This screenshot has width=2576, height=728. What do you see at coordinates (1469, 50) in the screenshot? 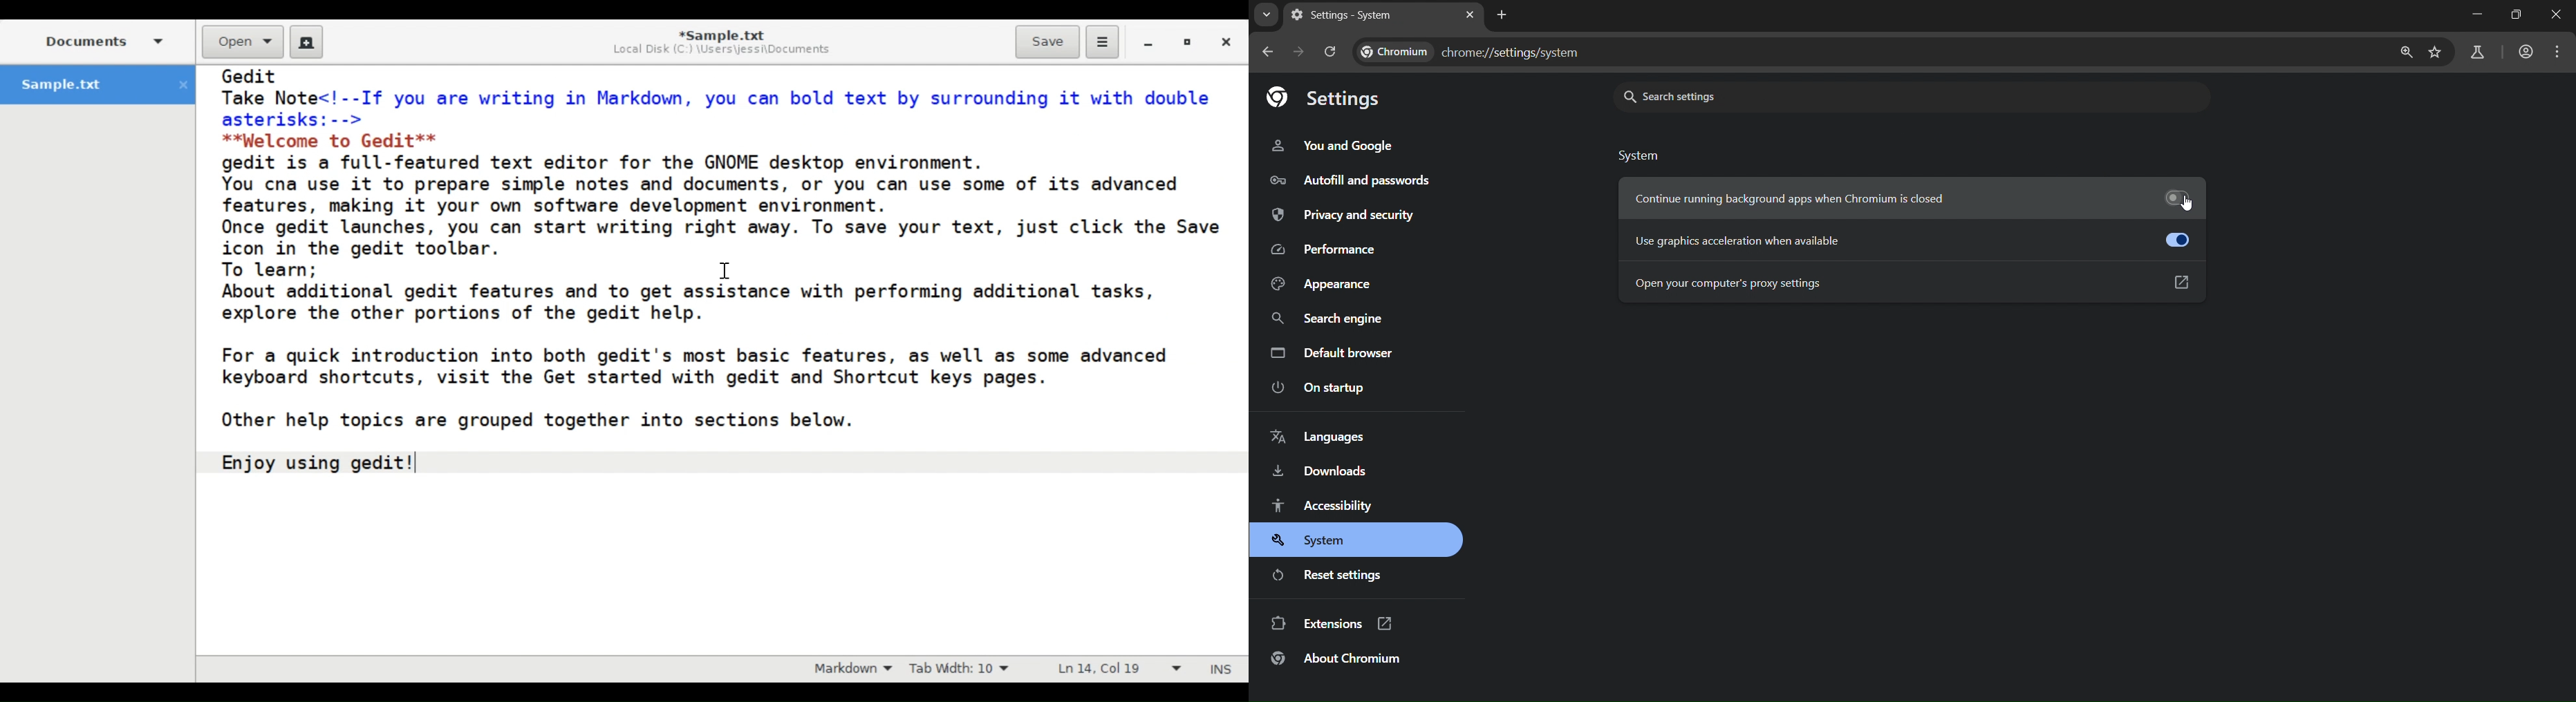
I see `chrome://settings/system` at bounding box center [1469, 50].